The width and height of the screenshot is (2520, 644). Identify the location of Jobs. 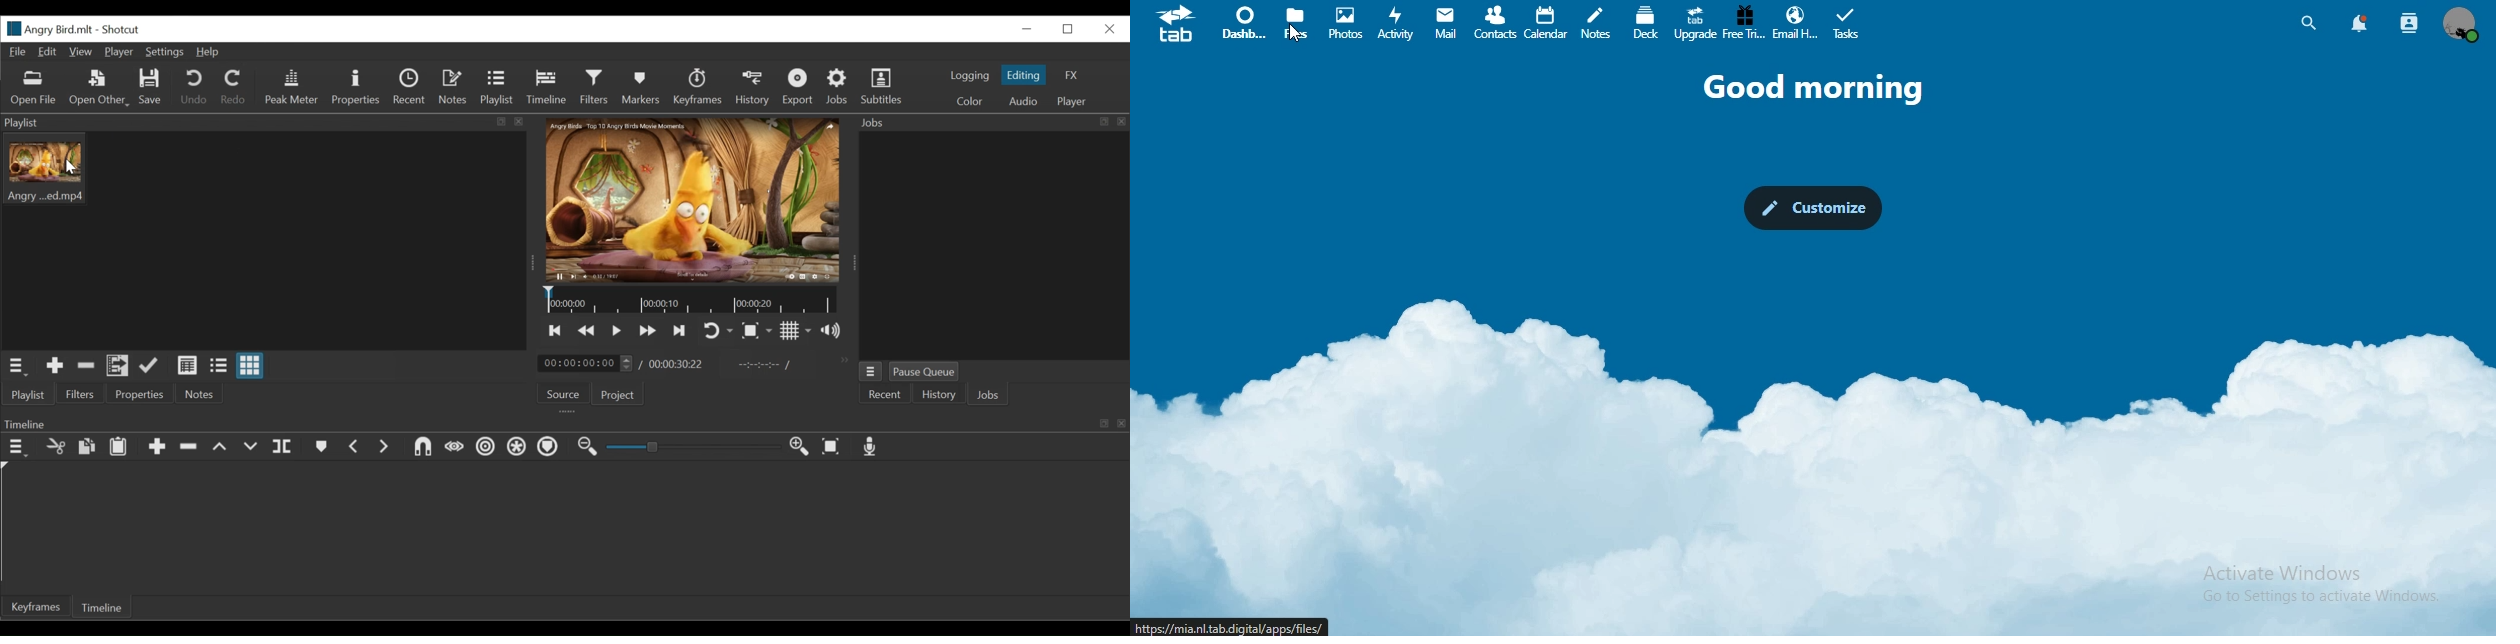
(989, 395).